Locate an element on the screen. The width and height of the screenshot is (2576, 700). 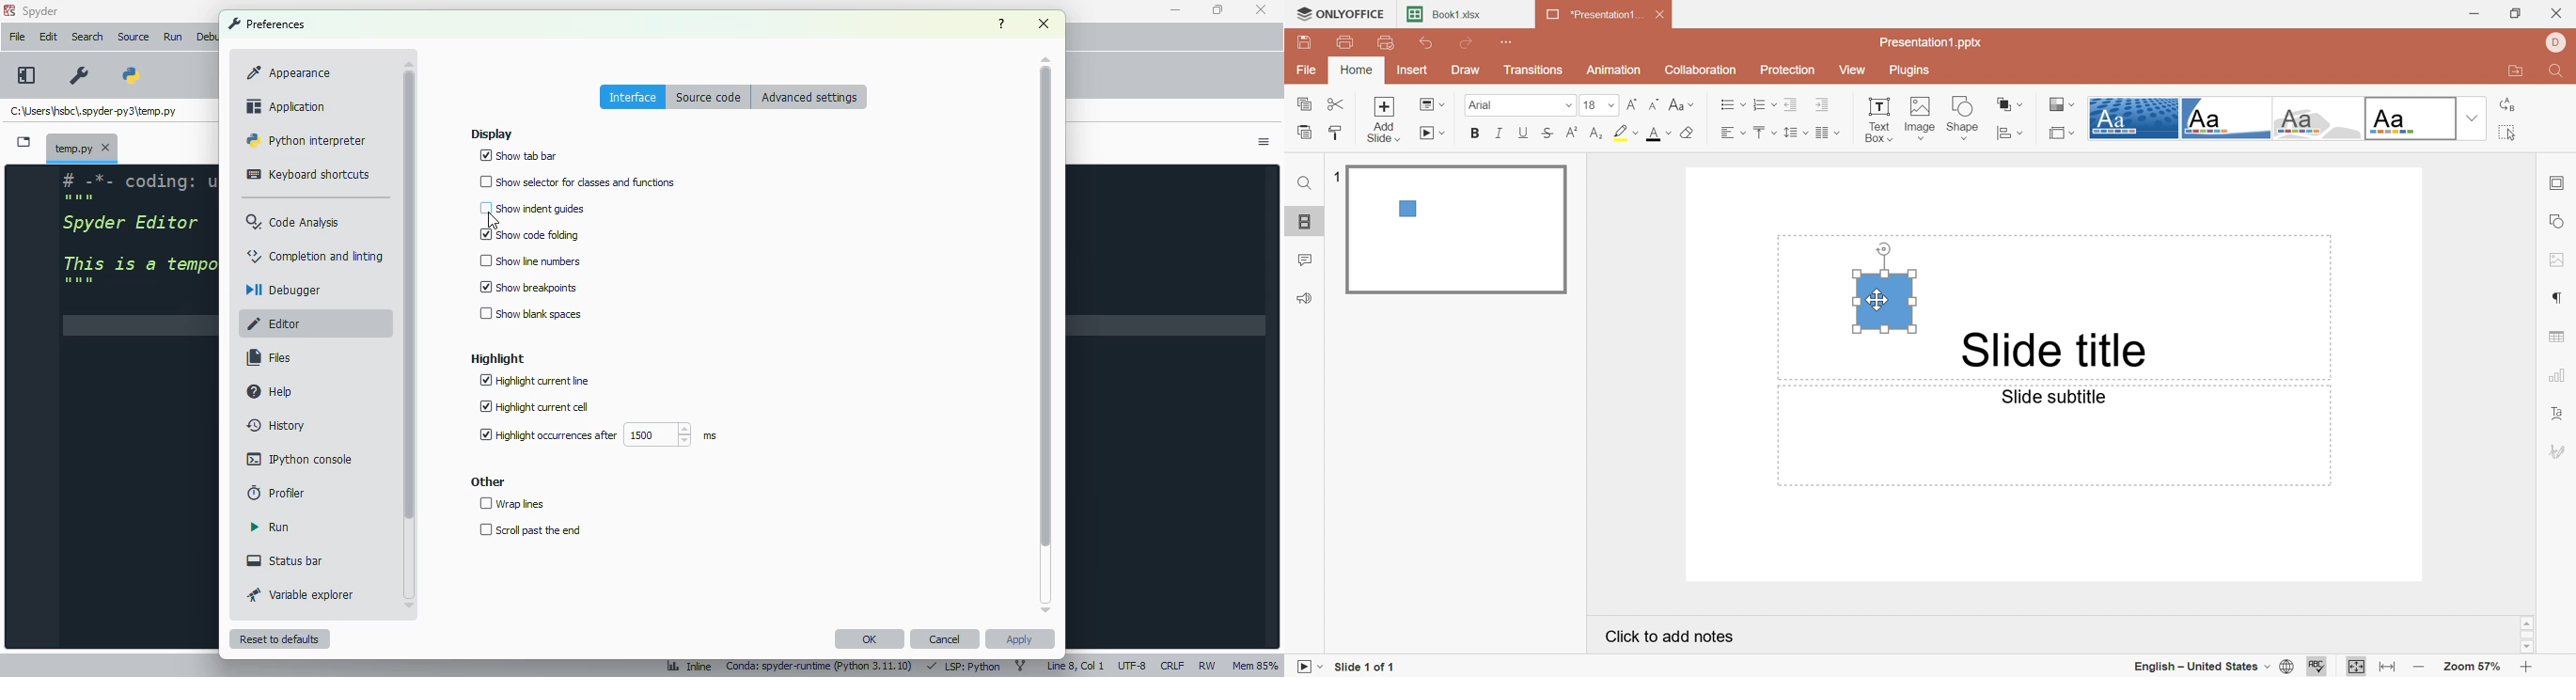
temporary file is located at coordinates (83, 147).